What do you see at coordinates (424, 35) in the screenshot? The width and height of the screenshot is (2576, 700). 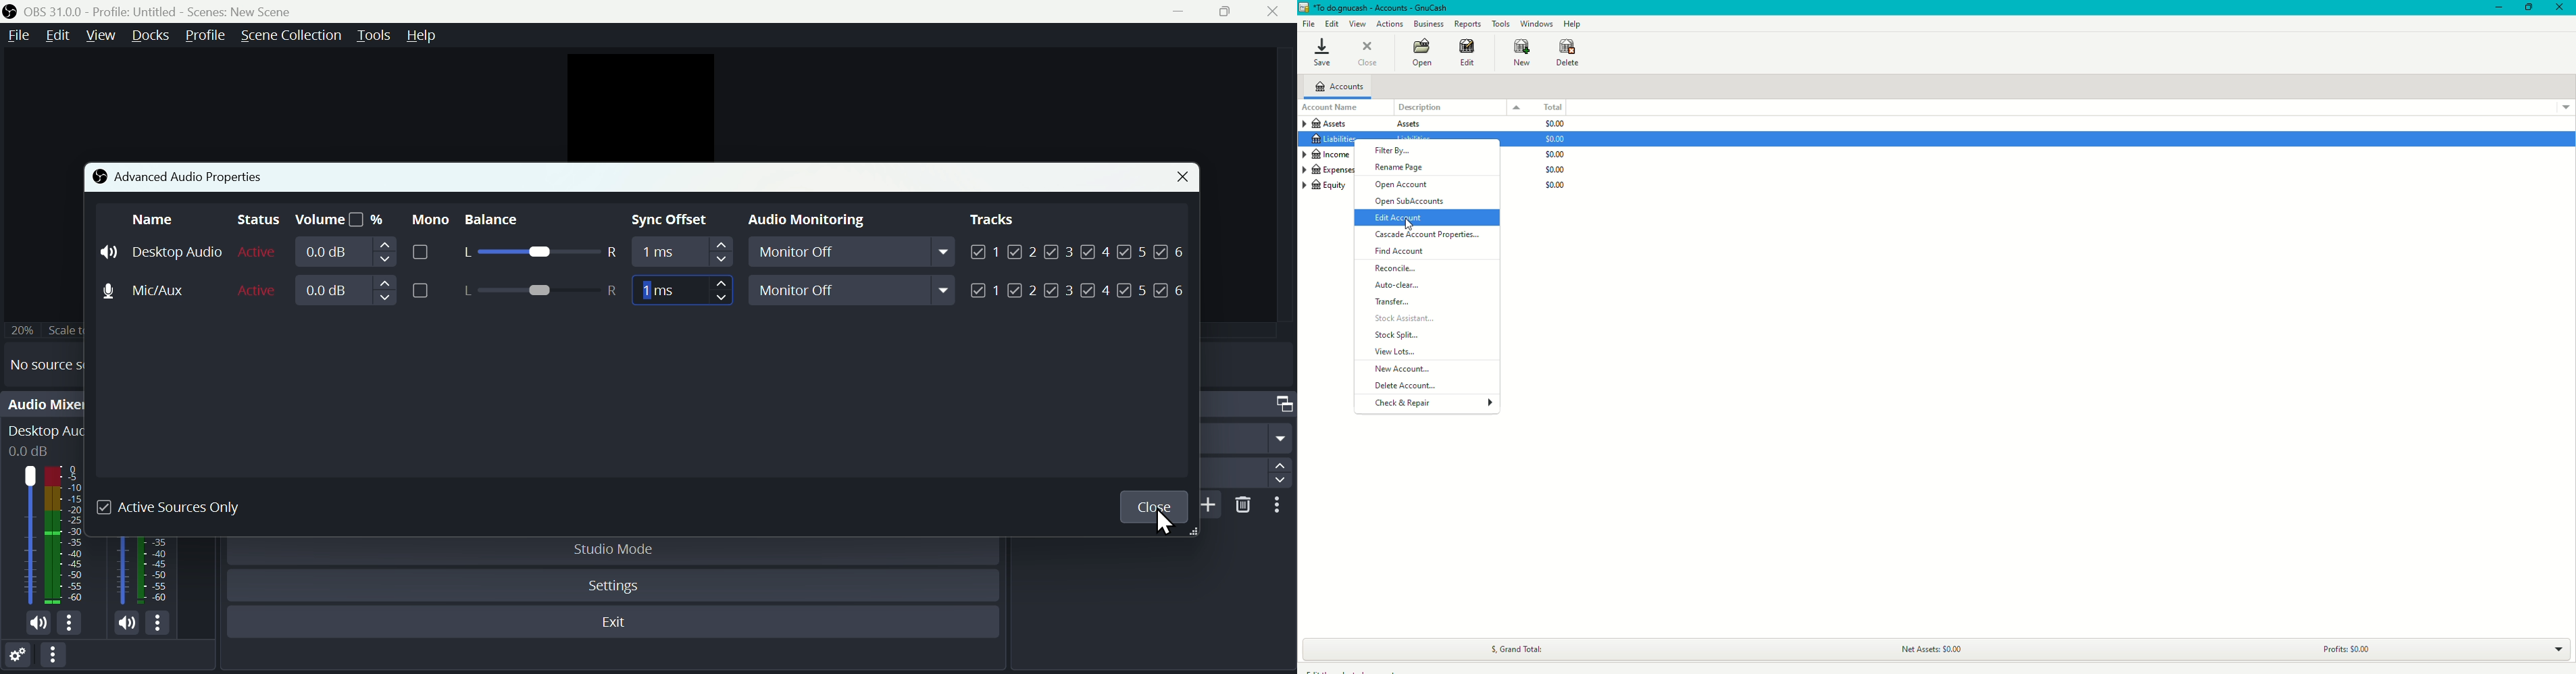 I see `help` at bounding box center [424, 35].